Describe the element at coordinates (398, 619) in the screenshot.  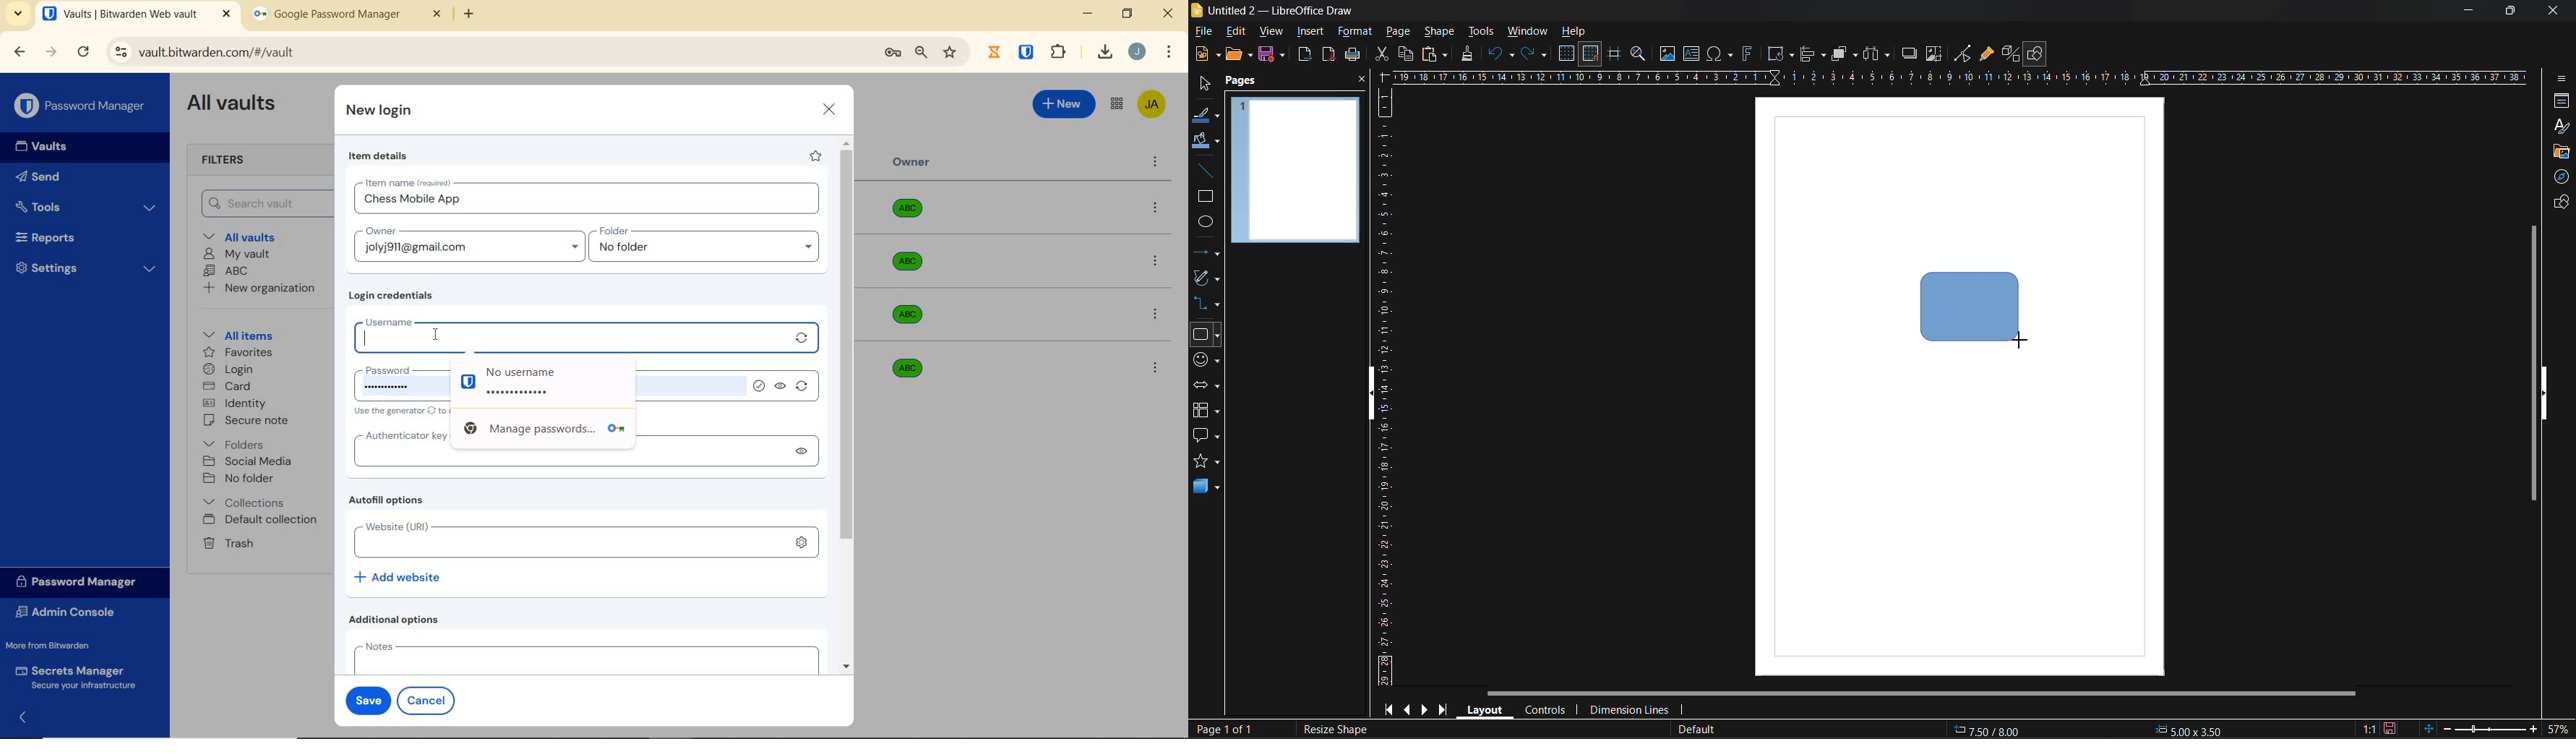
I see `dditional options` at that location.